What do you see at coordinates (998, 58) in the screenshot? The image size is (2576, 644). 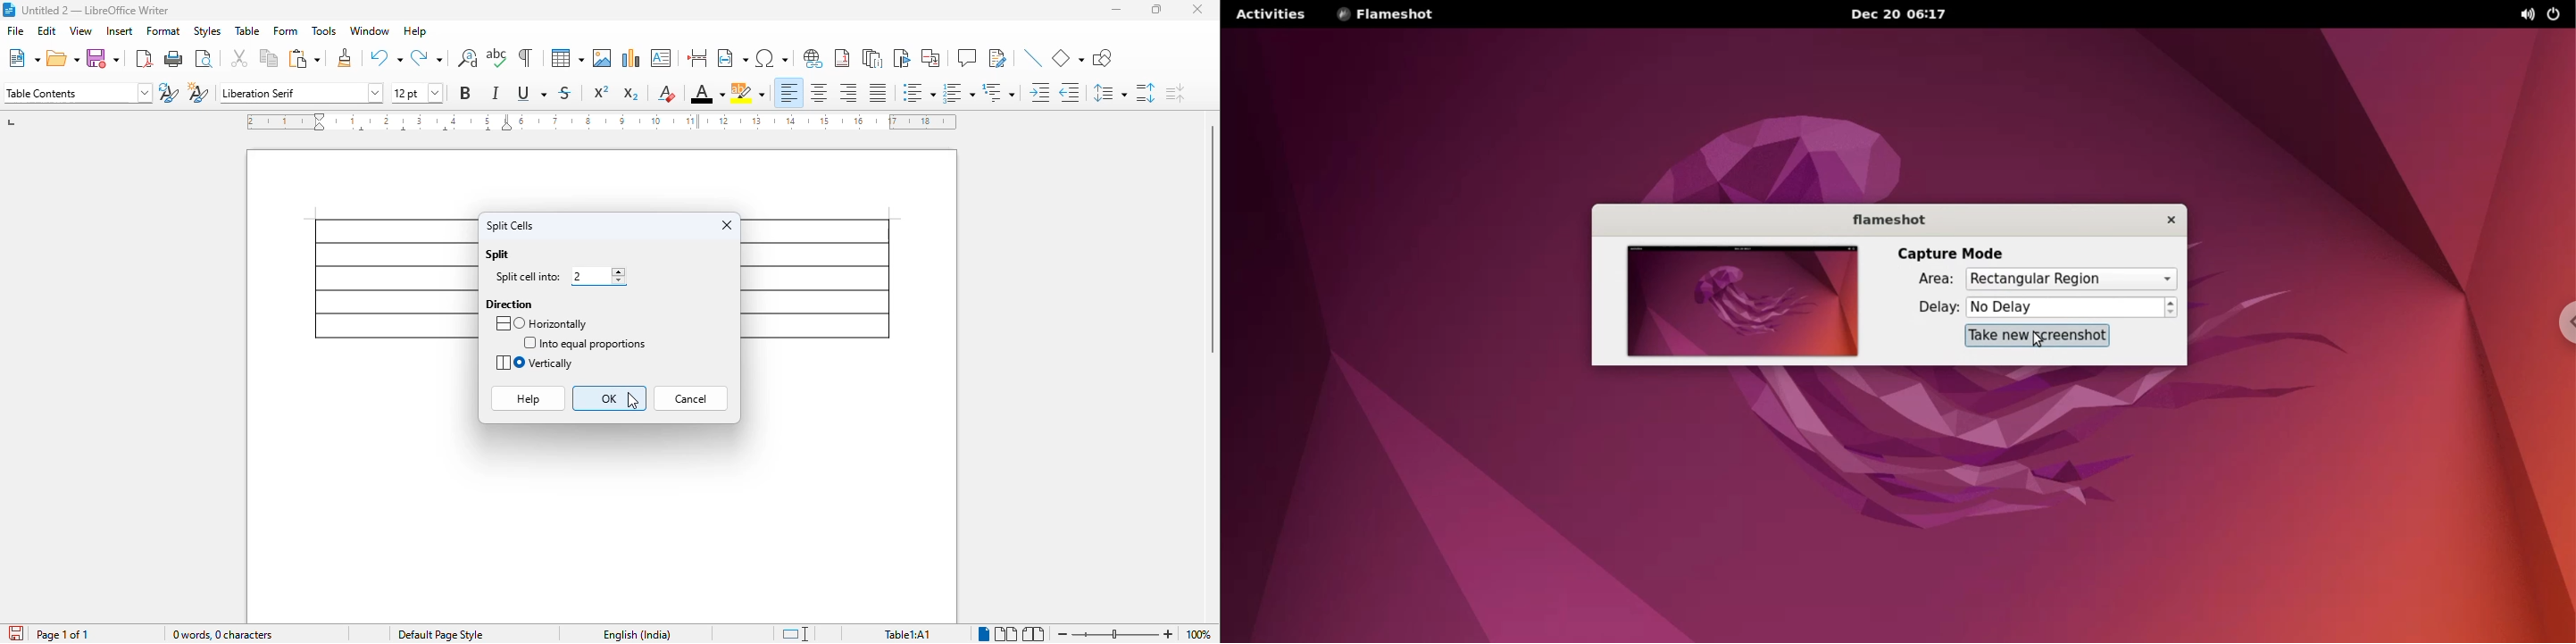 I see `show track changes functions` at bounding box center [998, 58].